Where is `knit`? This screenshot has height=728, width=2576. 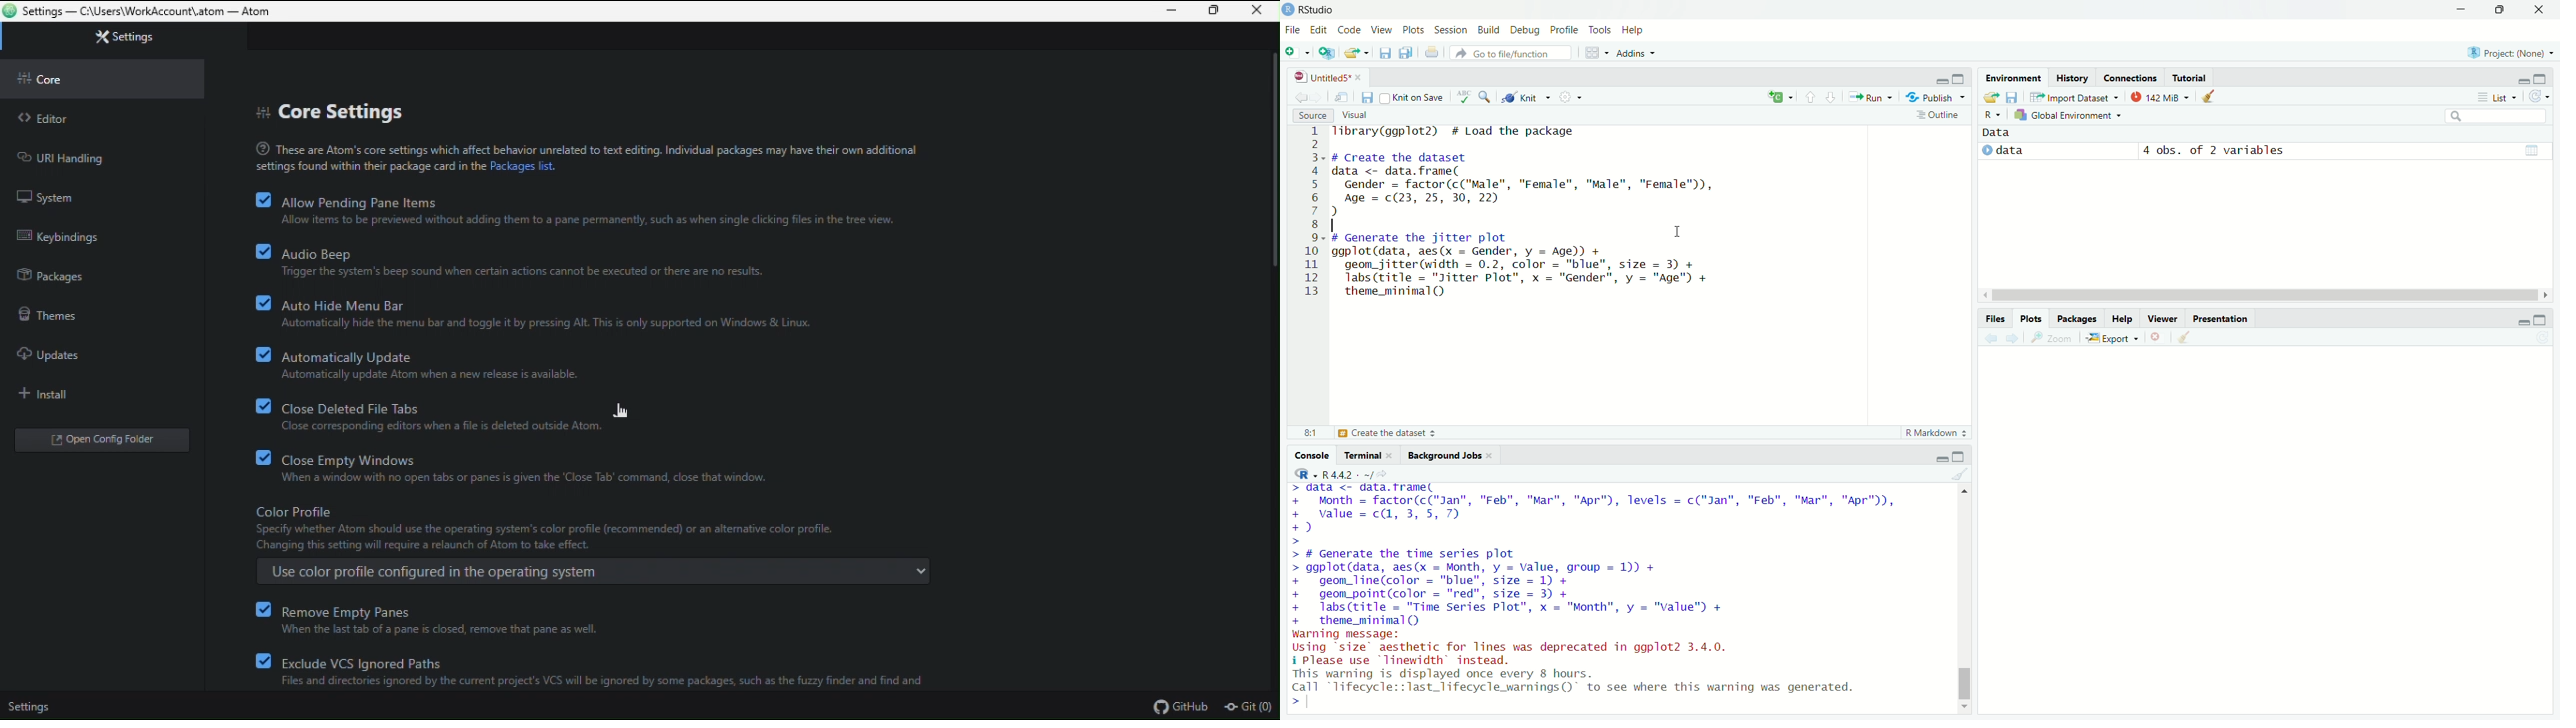 knit is located at coordinates (1527, 97).